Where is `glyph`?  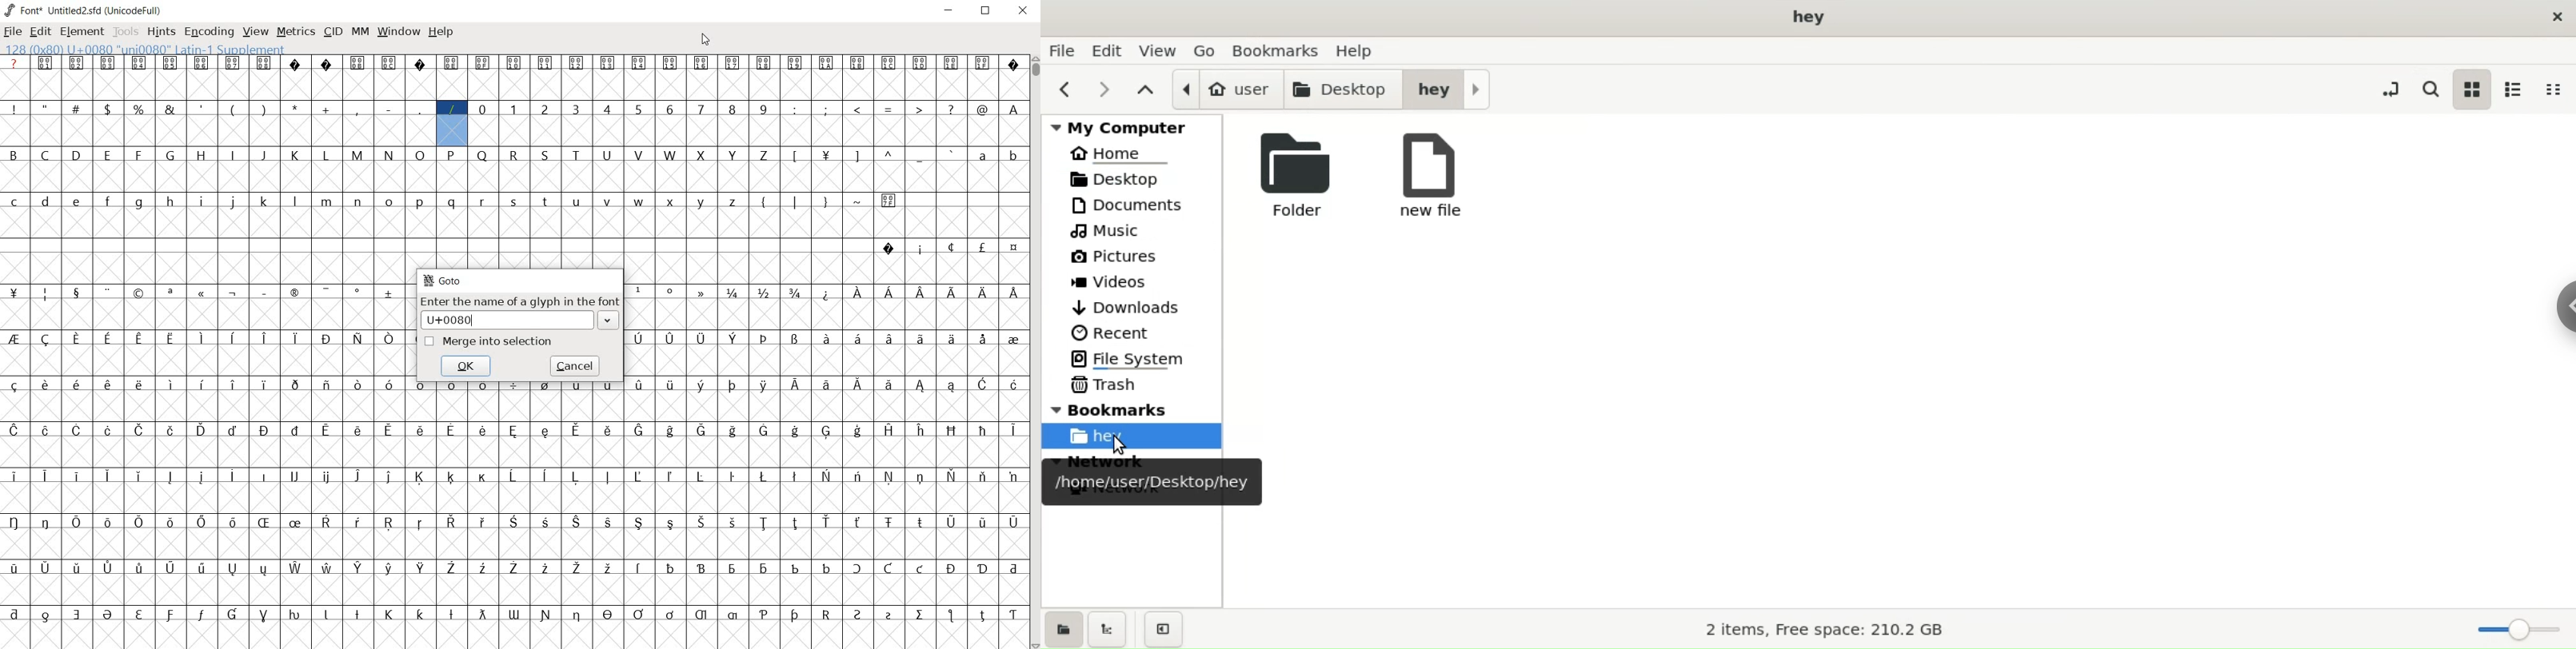 glyph is located at coordinates (484, 478).